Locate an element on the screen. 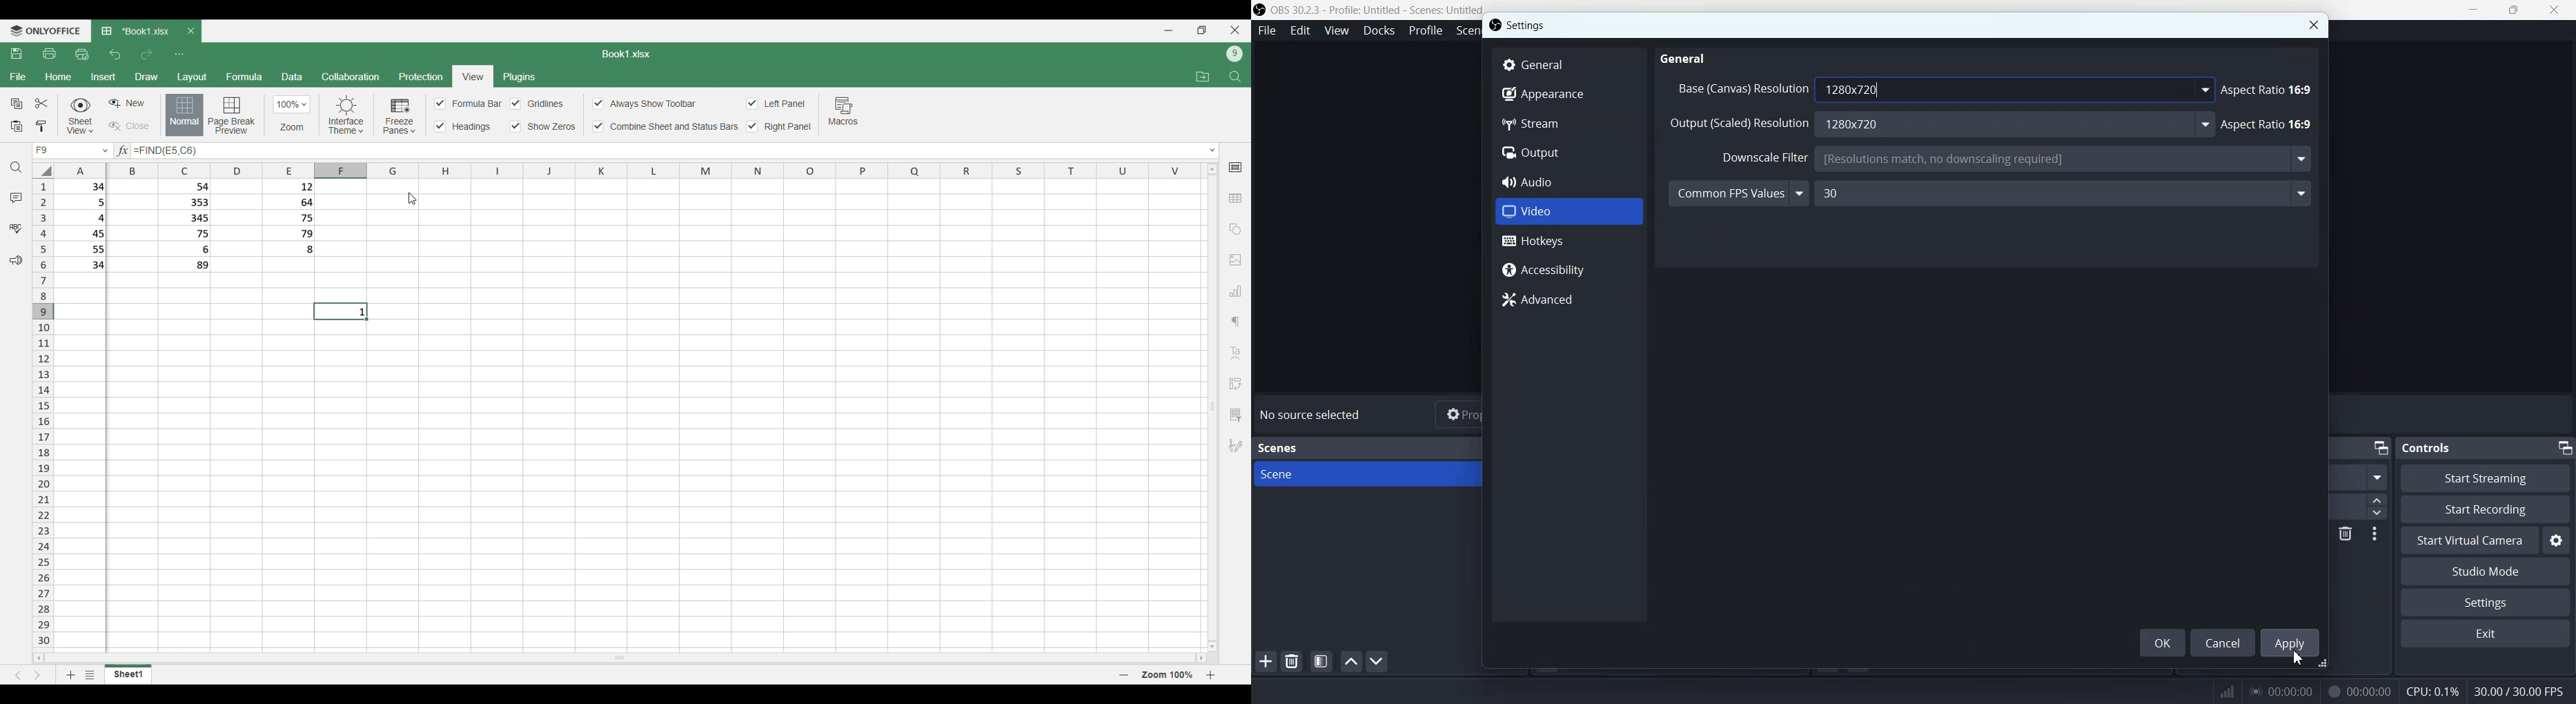  Settings is located at coordinates (2557, 542).